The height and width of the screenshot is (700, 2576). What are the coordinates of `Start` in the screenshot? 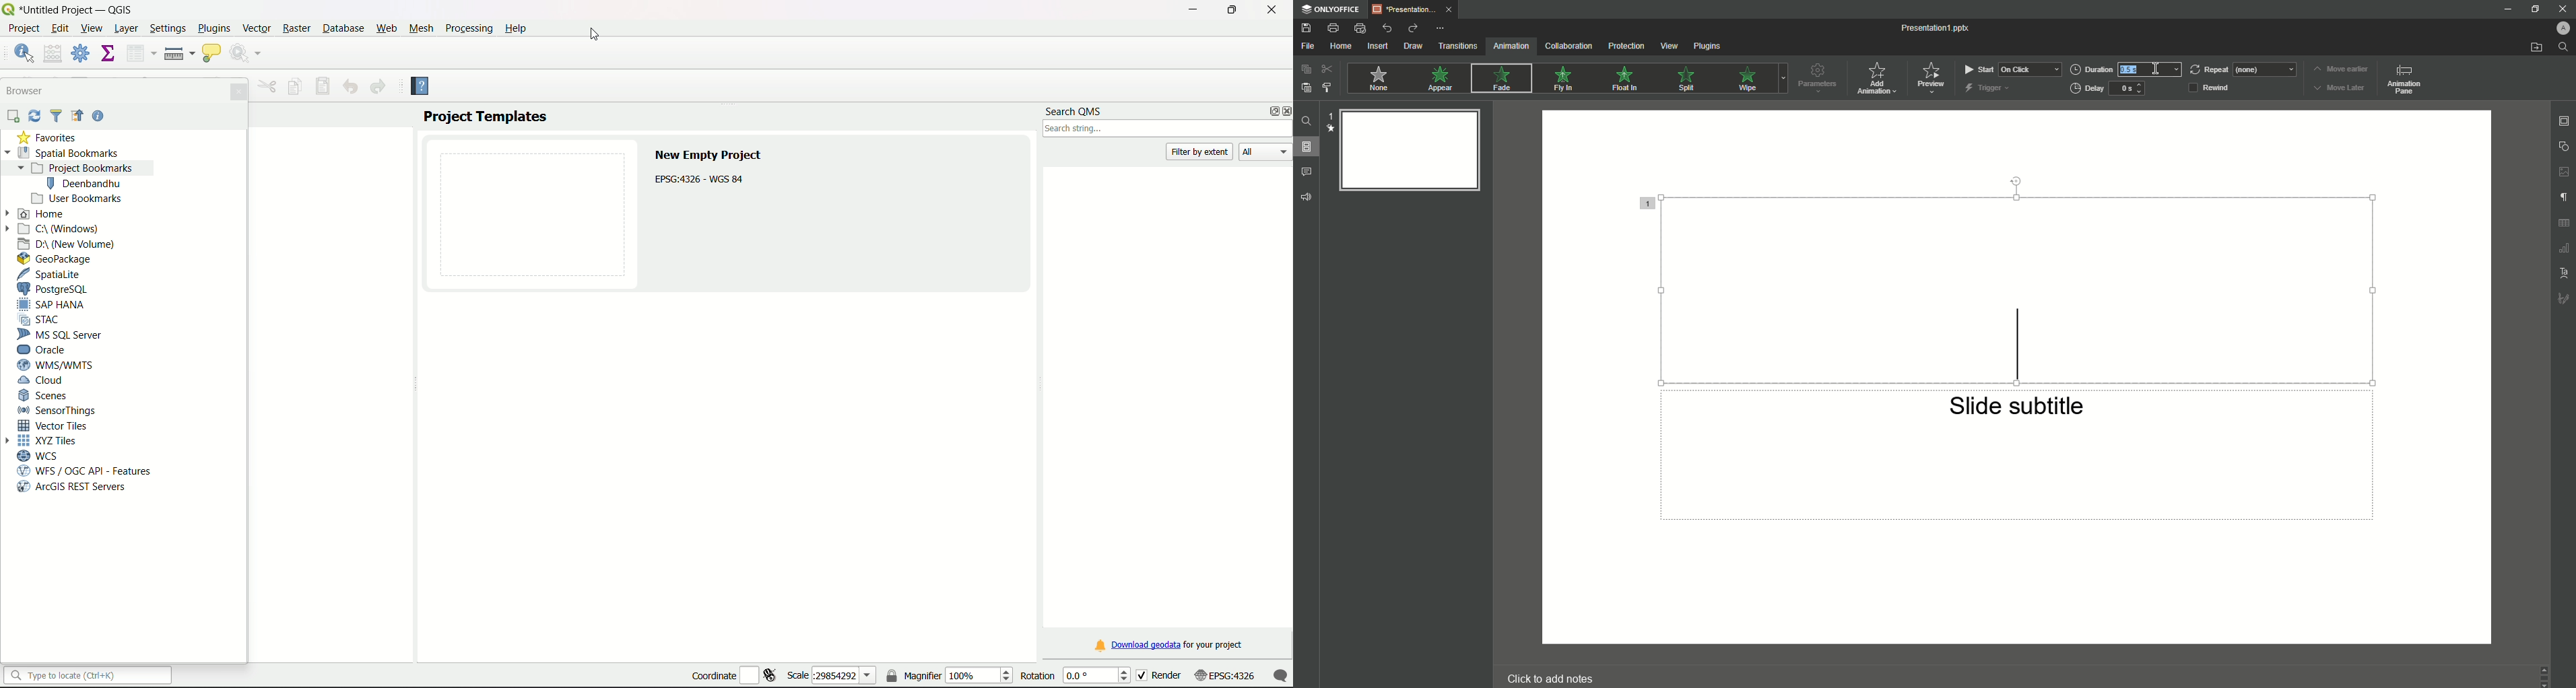 It's located at (2010, 69).